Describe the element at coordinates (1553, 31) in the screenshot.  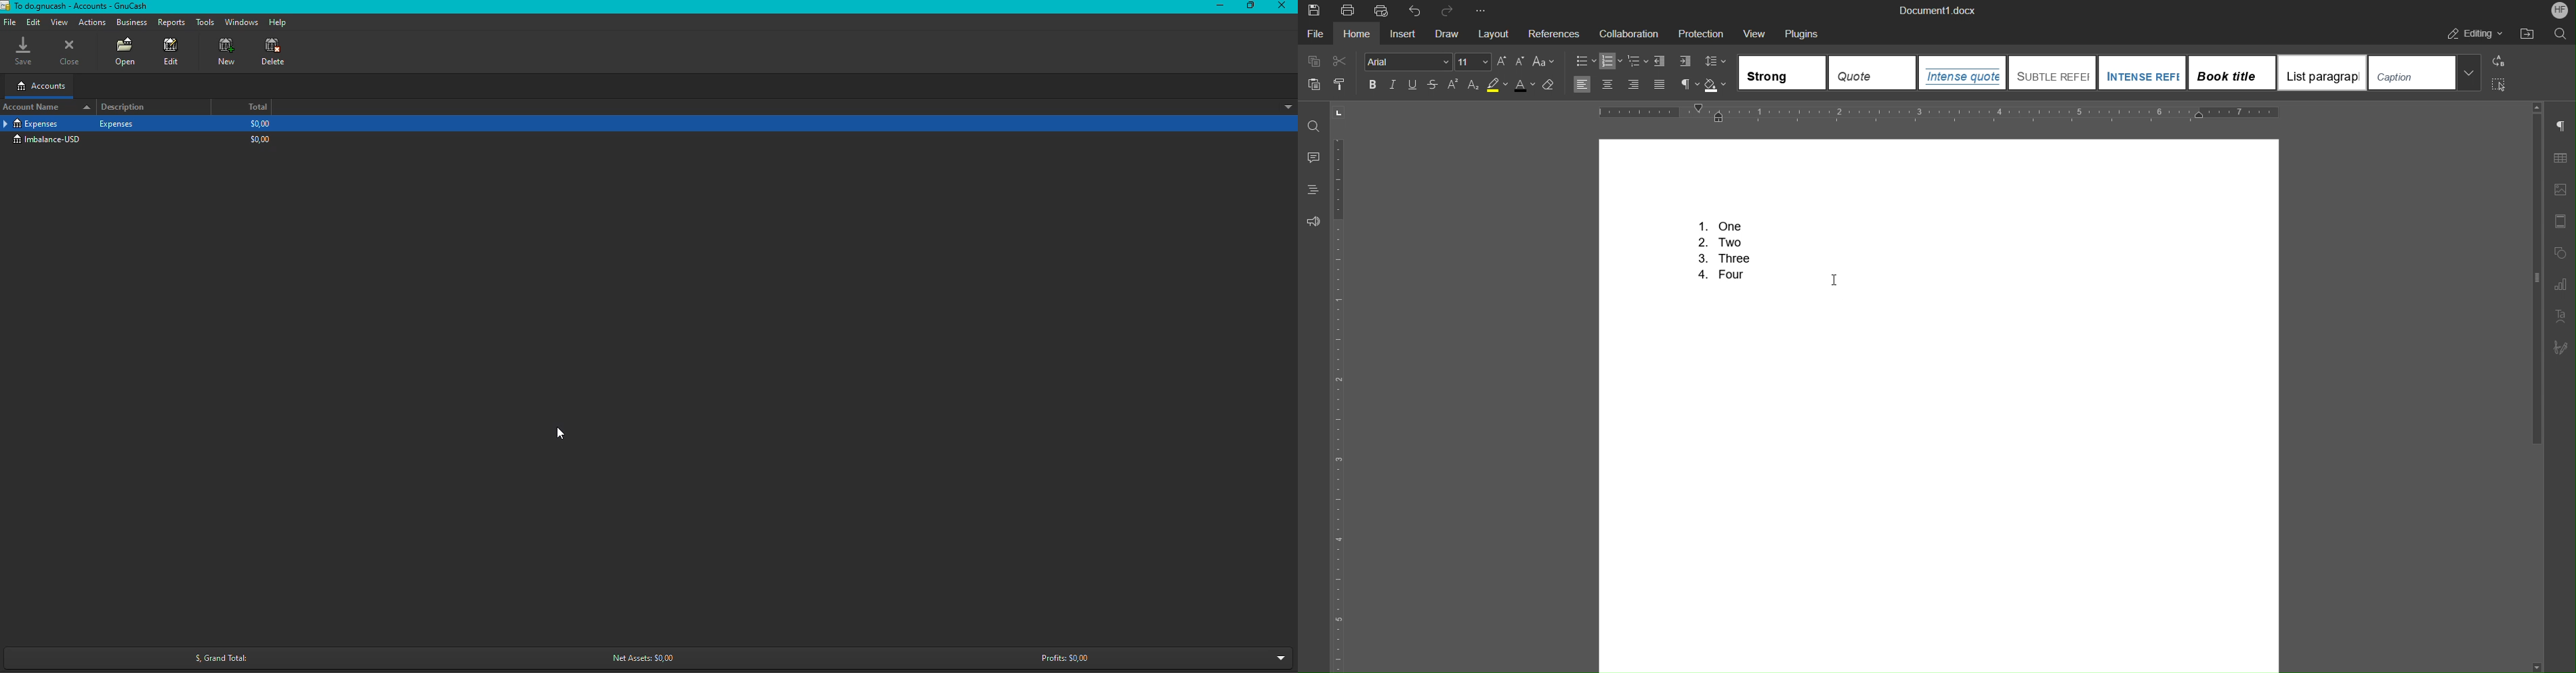
I see `References` at that location.